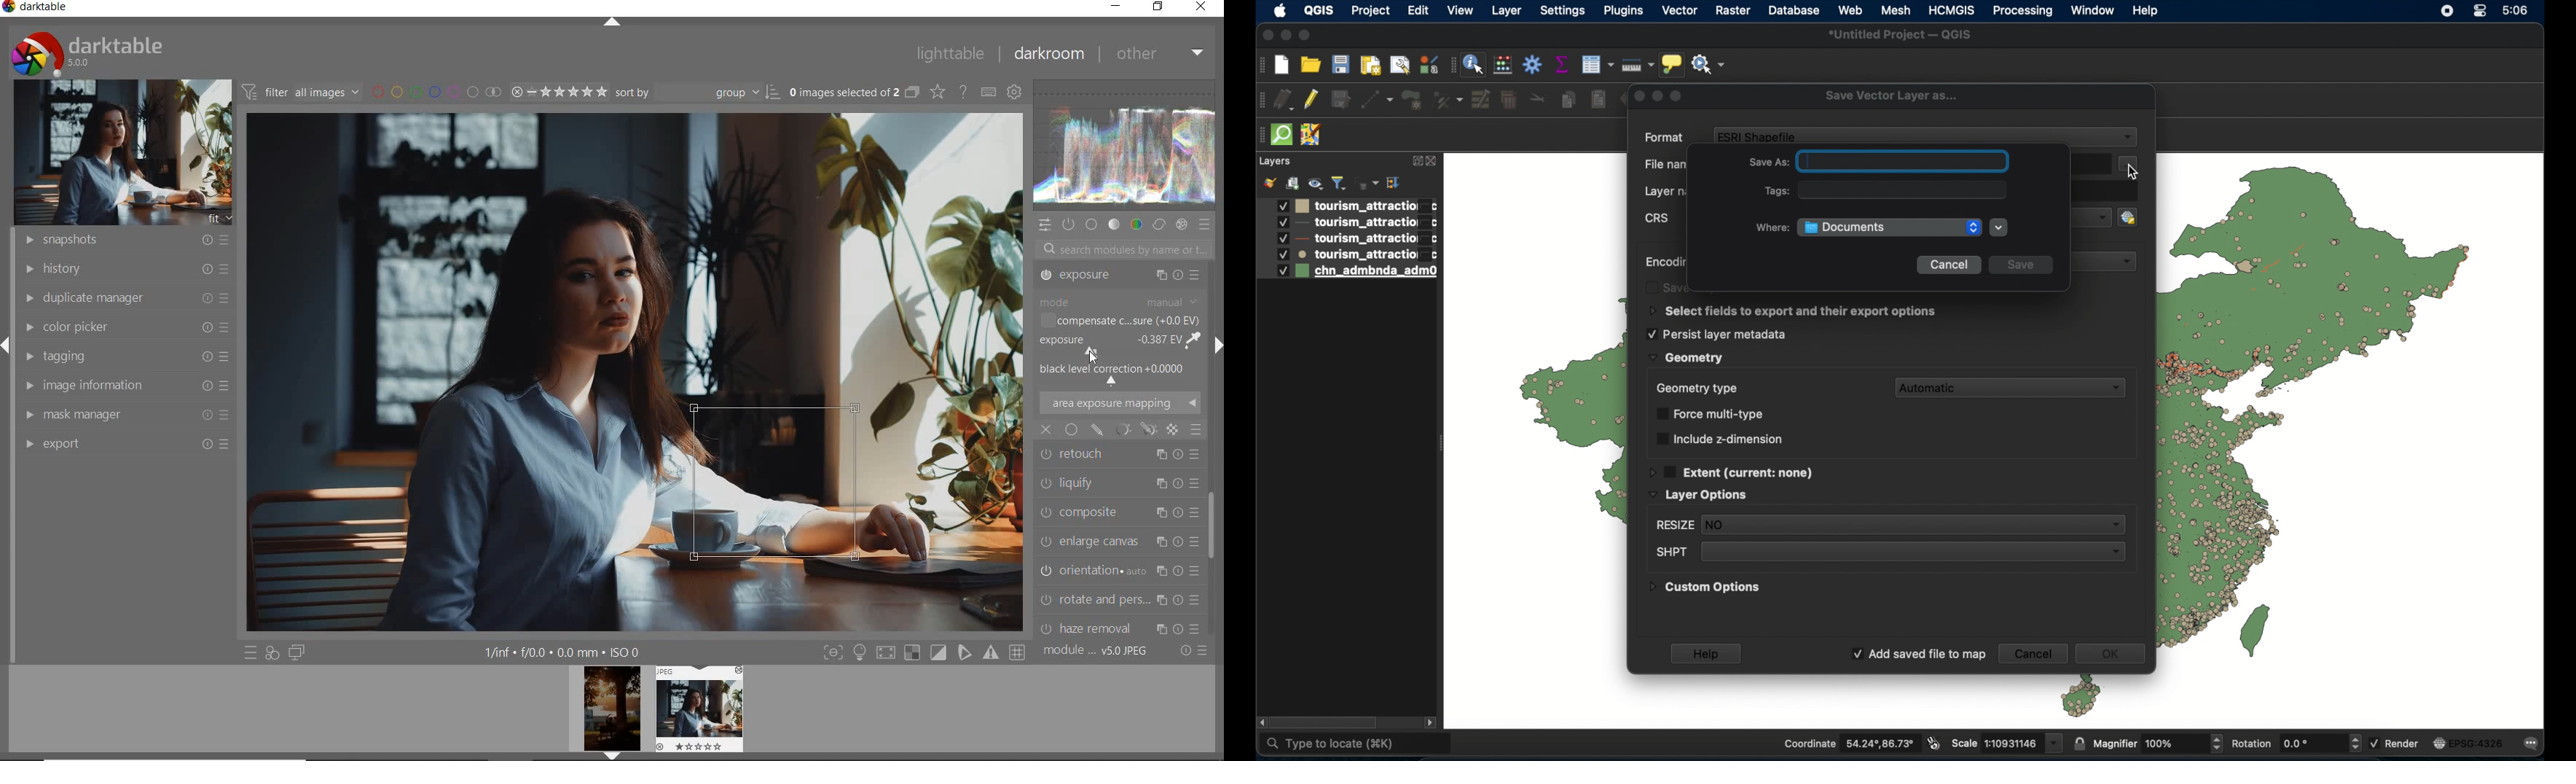 The width and height of the screenshot is (2576, 784). What do you see at coordinates (2115, 655) in the screenshot?
I see `ok` at bounding box center [2115, 655].